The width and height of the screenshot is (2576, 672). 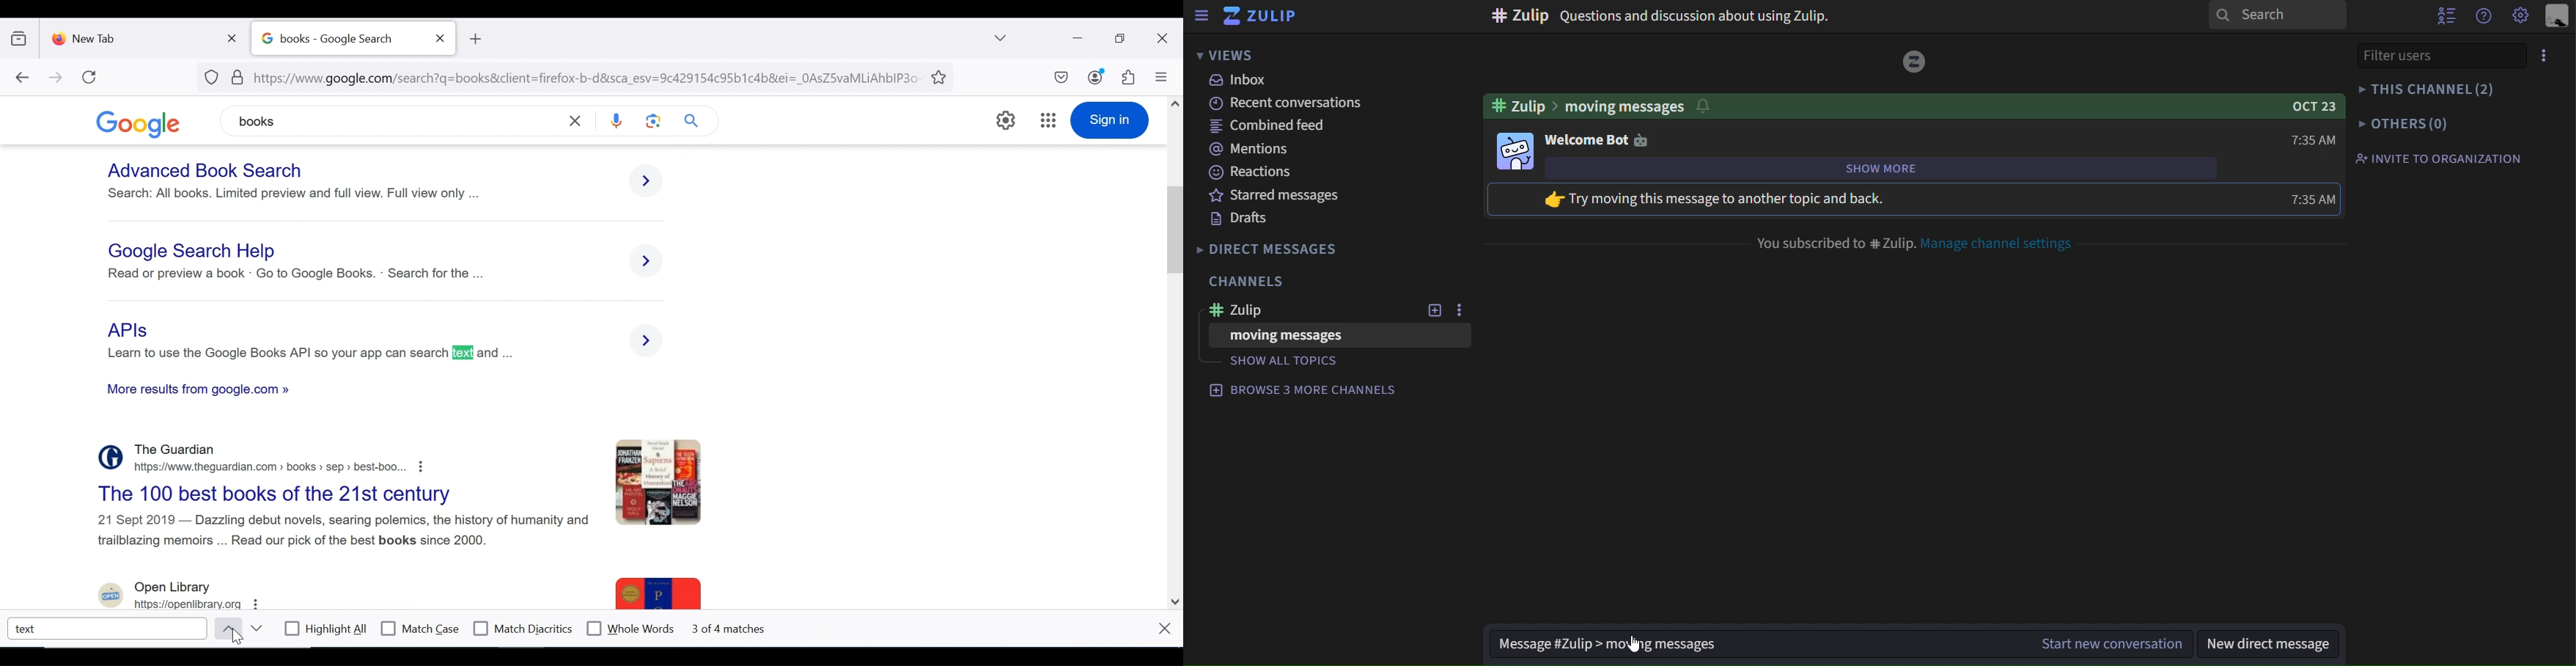 What do you see at coordinates (206, 171) in the screenshot?
I see `advacned book search` at bounding box center [206, 171].